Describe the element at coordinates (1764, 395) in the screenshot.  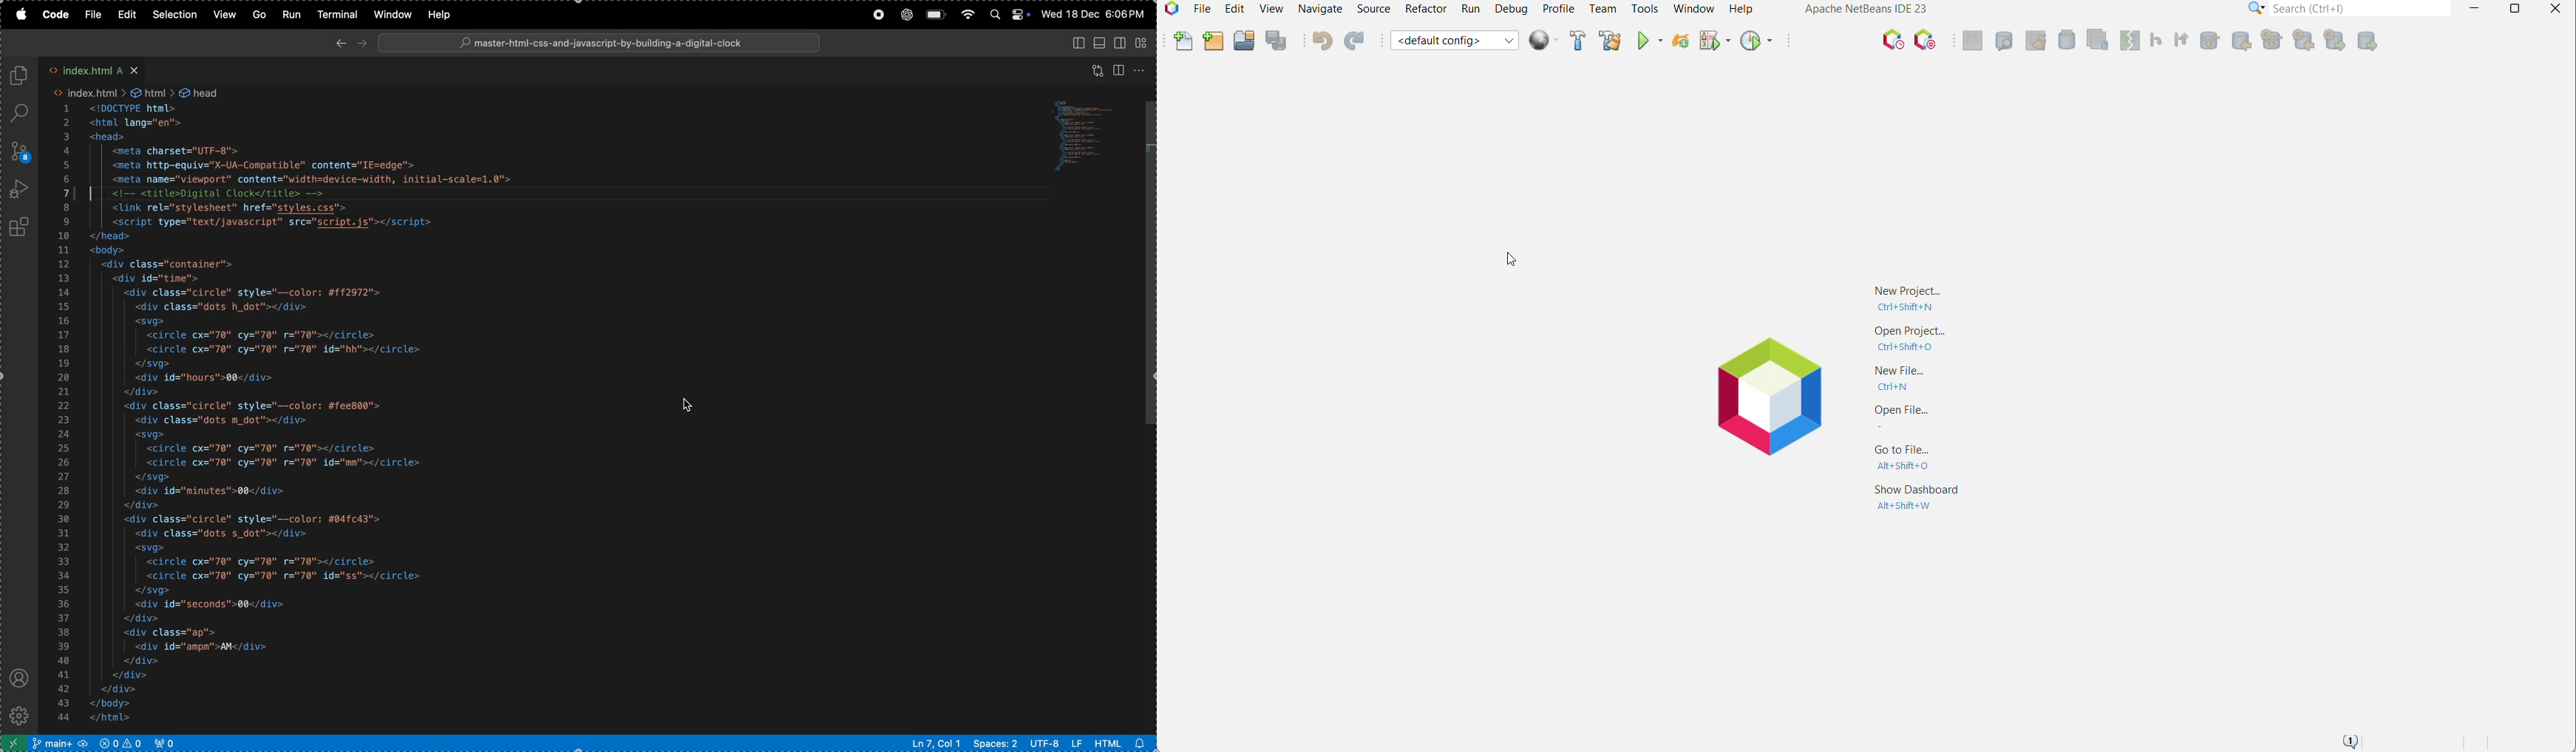
I see `Application Logo` at that location.